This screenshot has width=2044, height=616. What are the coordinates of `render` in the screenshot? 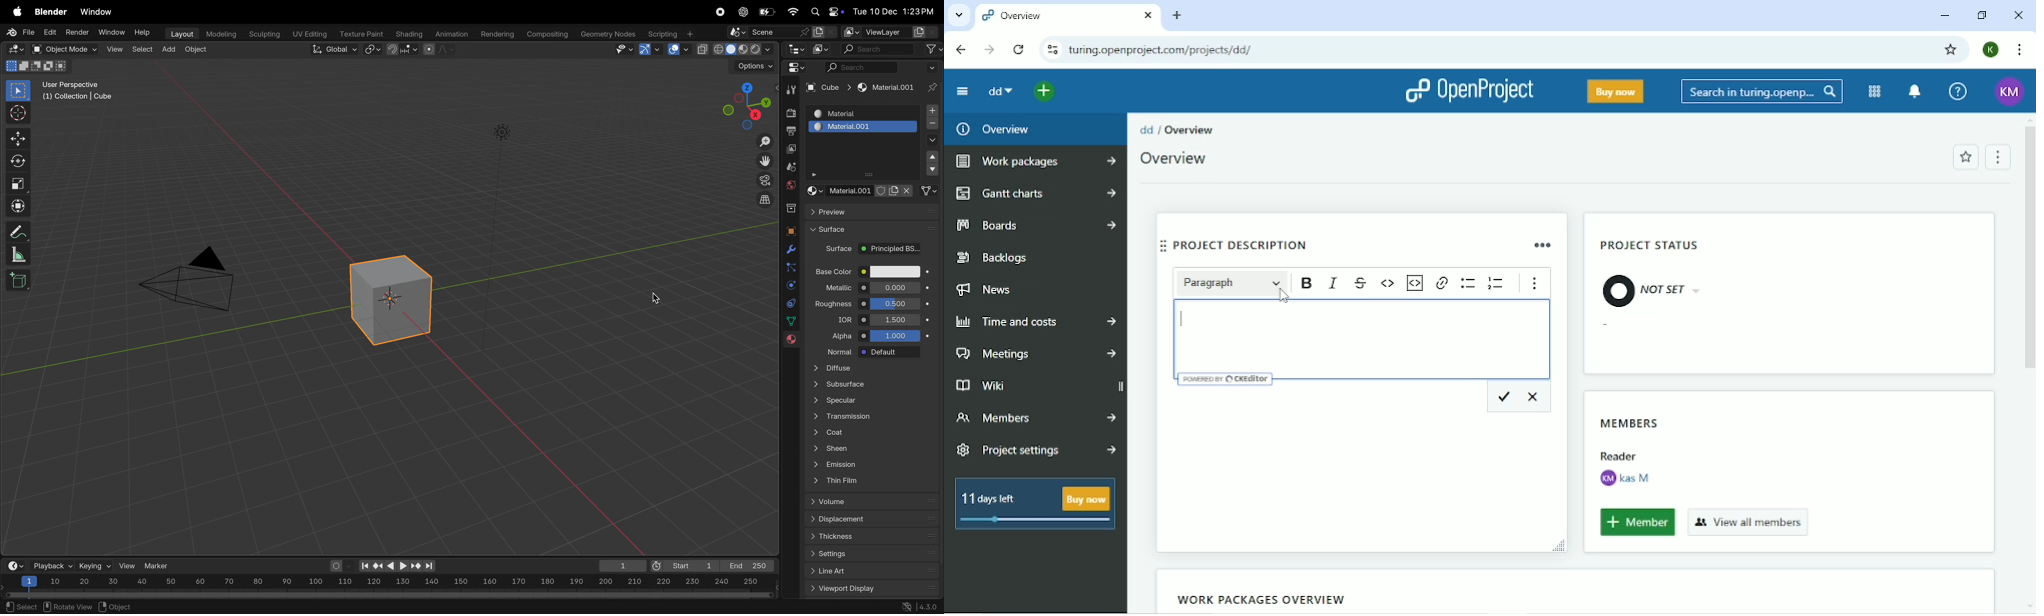 It's located at (76, 31).